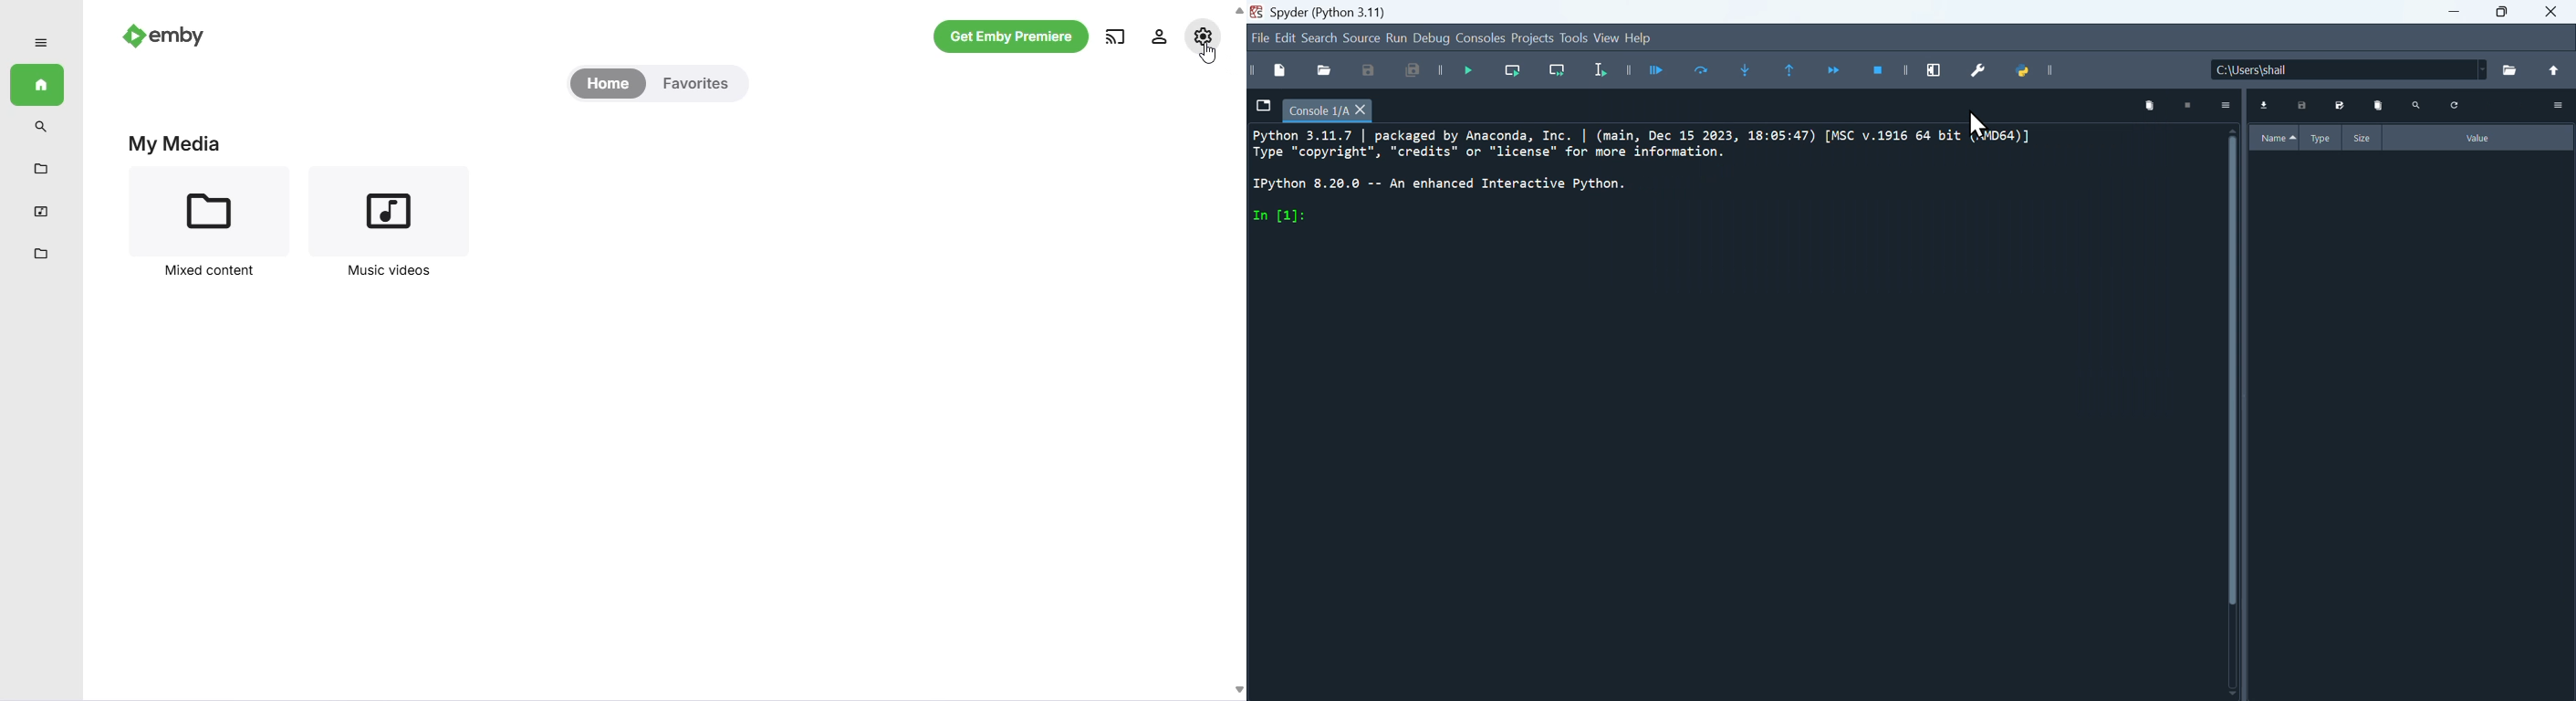 This screenshot has width=2576, height=728. Describe the element at coordinates (1985, 135) in the screenshot. I see `Cursor` at that location.